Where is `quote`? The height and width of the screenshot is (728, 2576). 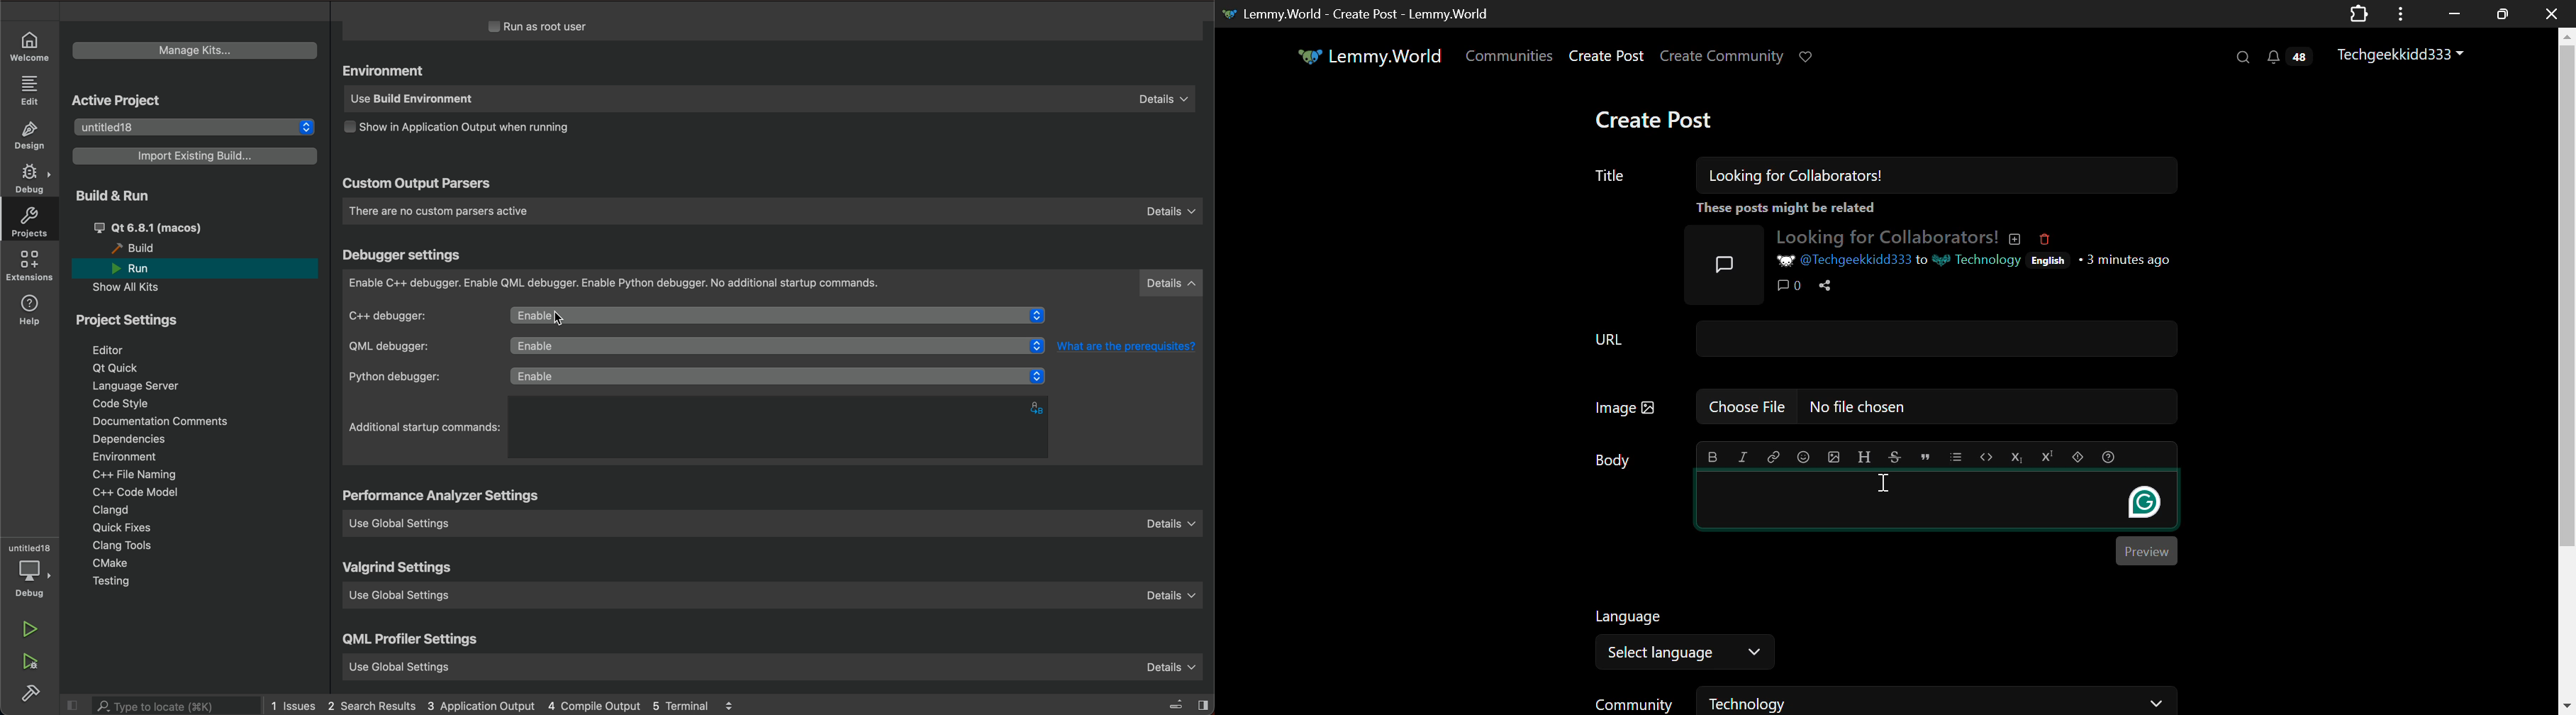 quote is located at coordinates (1924, 458).